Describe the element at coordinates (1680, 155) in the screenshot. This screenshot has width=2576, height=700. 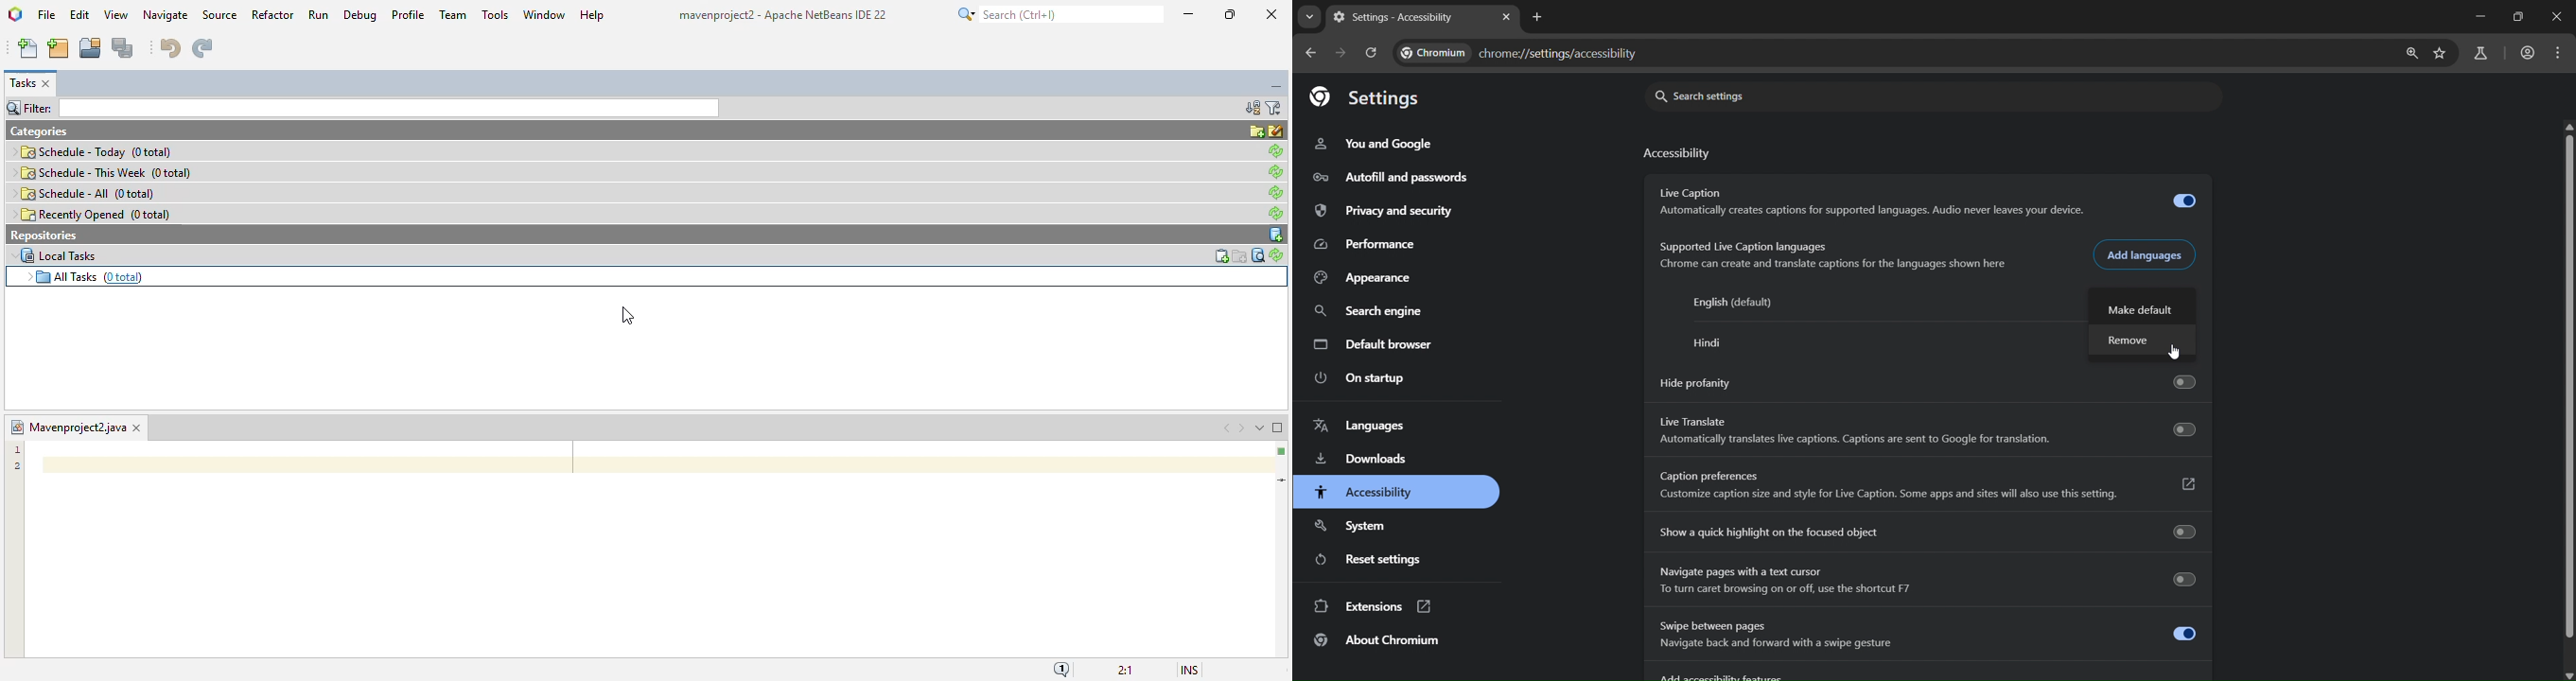
I see `accessibility` at that location.